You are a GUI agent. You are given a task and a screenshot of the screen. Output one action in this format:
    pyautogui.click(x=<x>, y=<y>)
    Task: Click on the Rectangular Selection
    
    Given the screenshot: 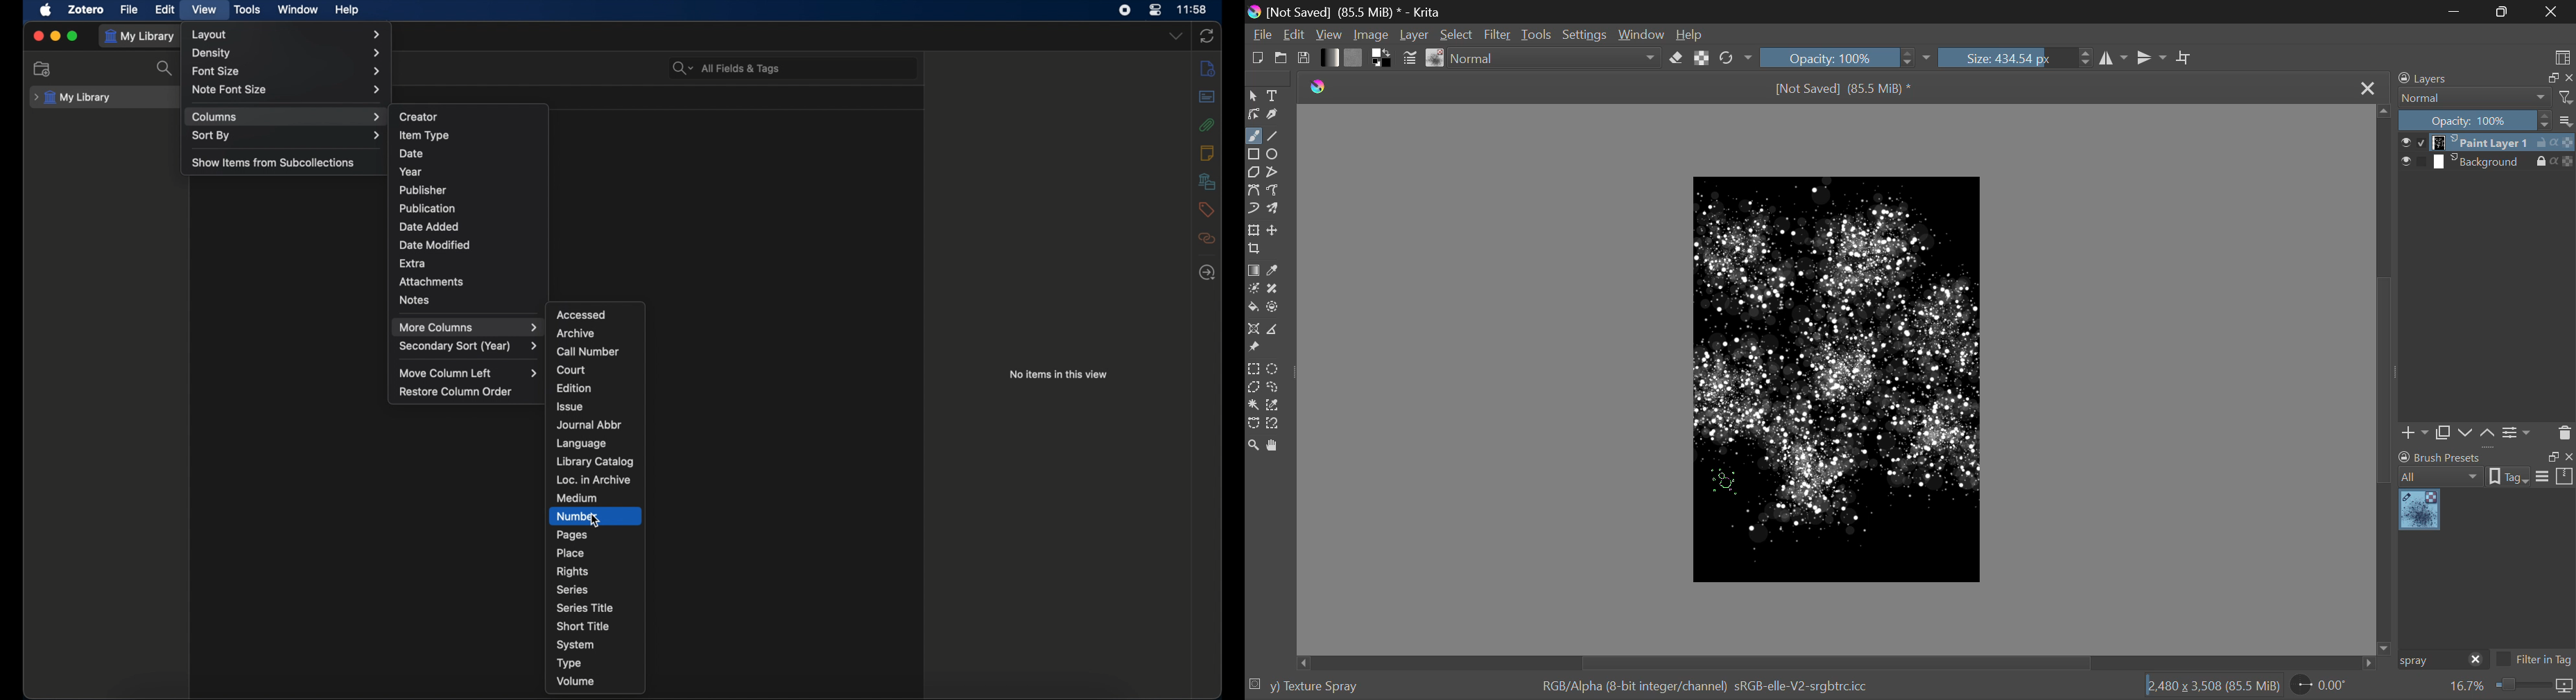 What is the action you would take?
    pyautogui.click(x=1254, y=369)
    